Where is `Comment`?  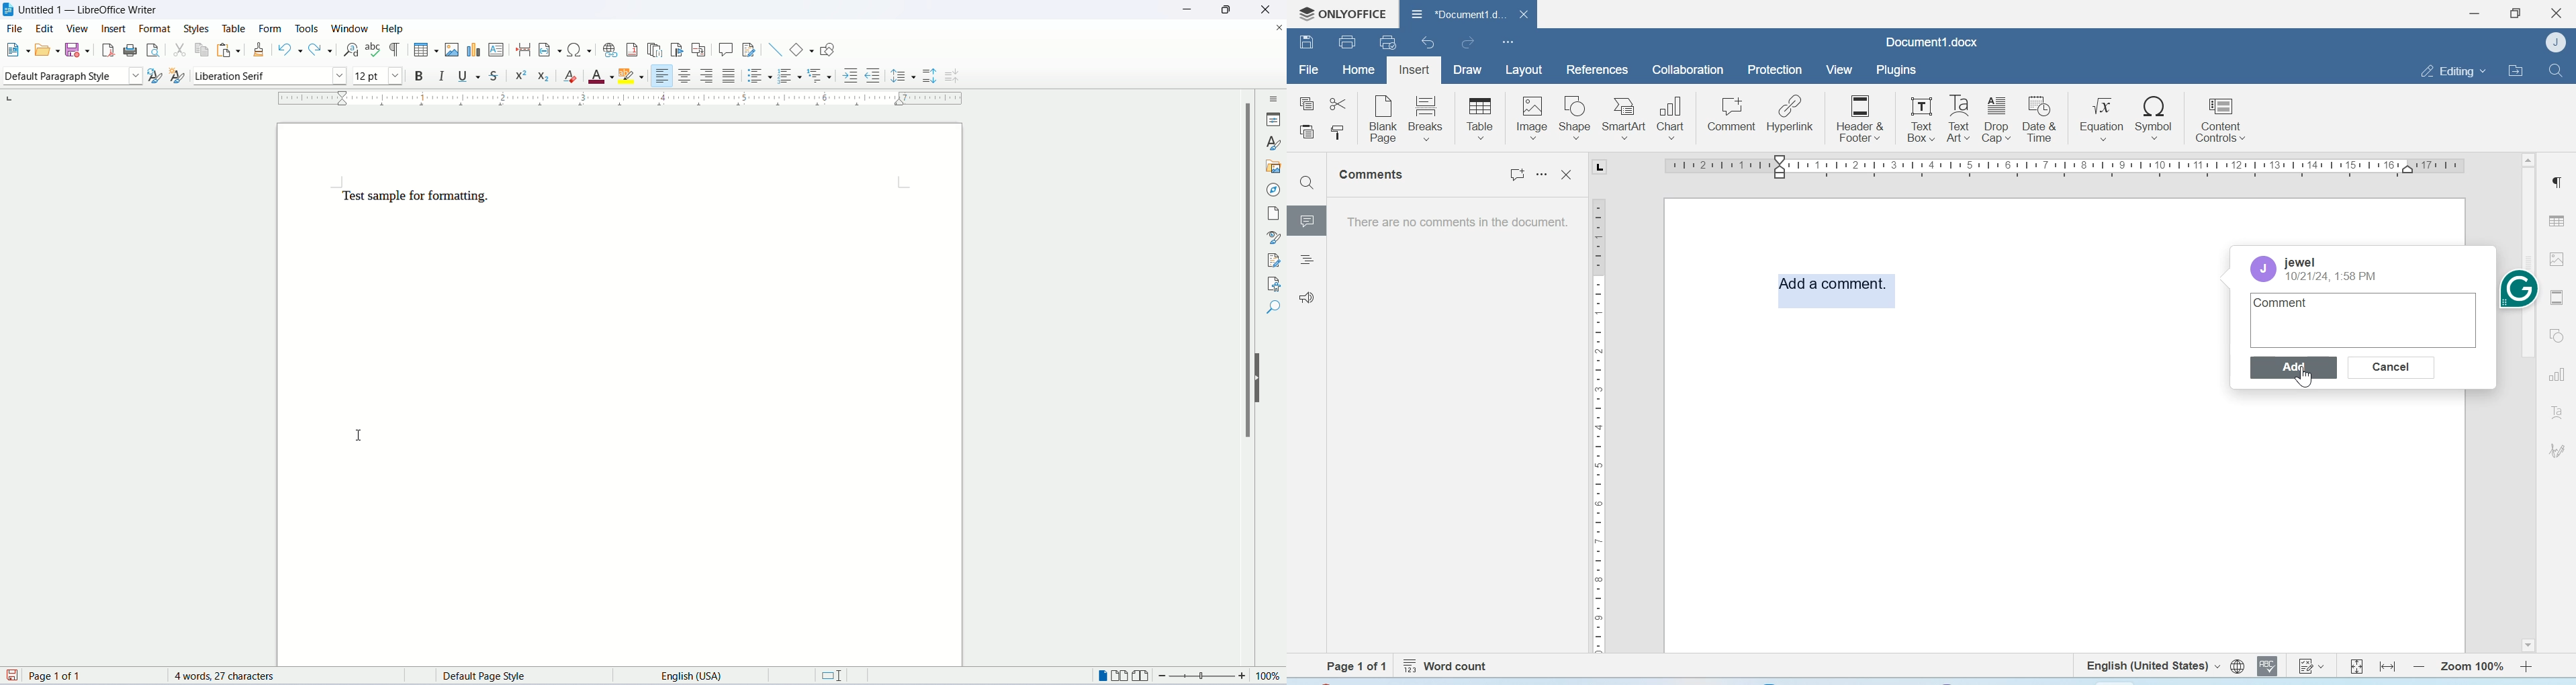 Comment is located at coordinates (1732, 114).